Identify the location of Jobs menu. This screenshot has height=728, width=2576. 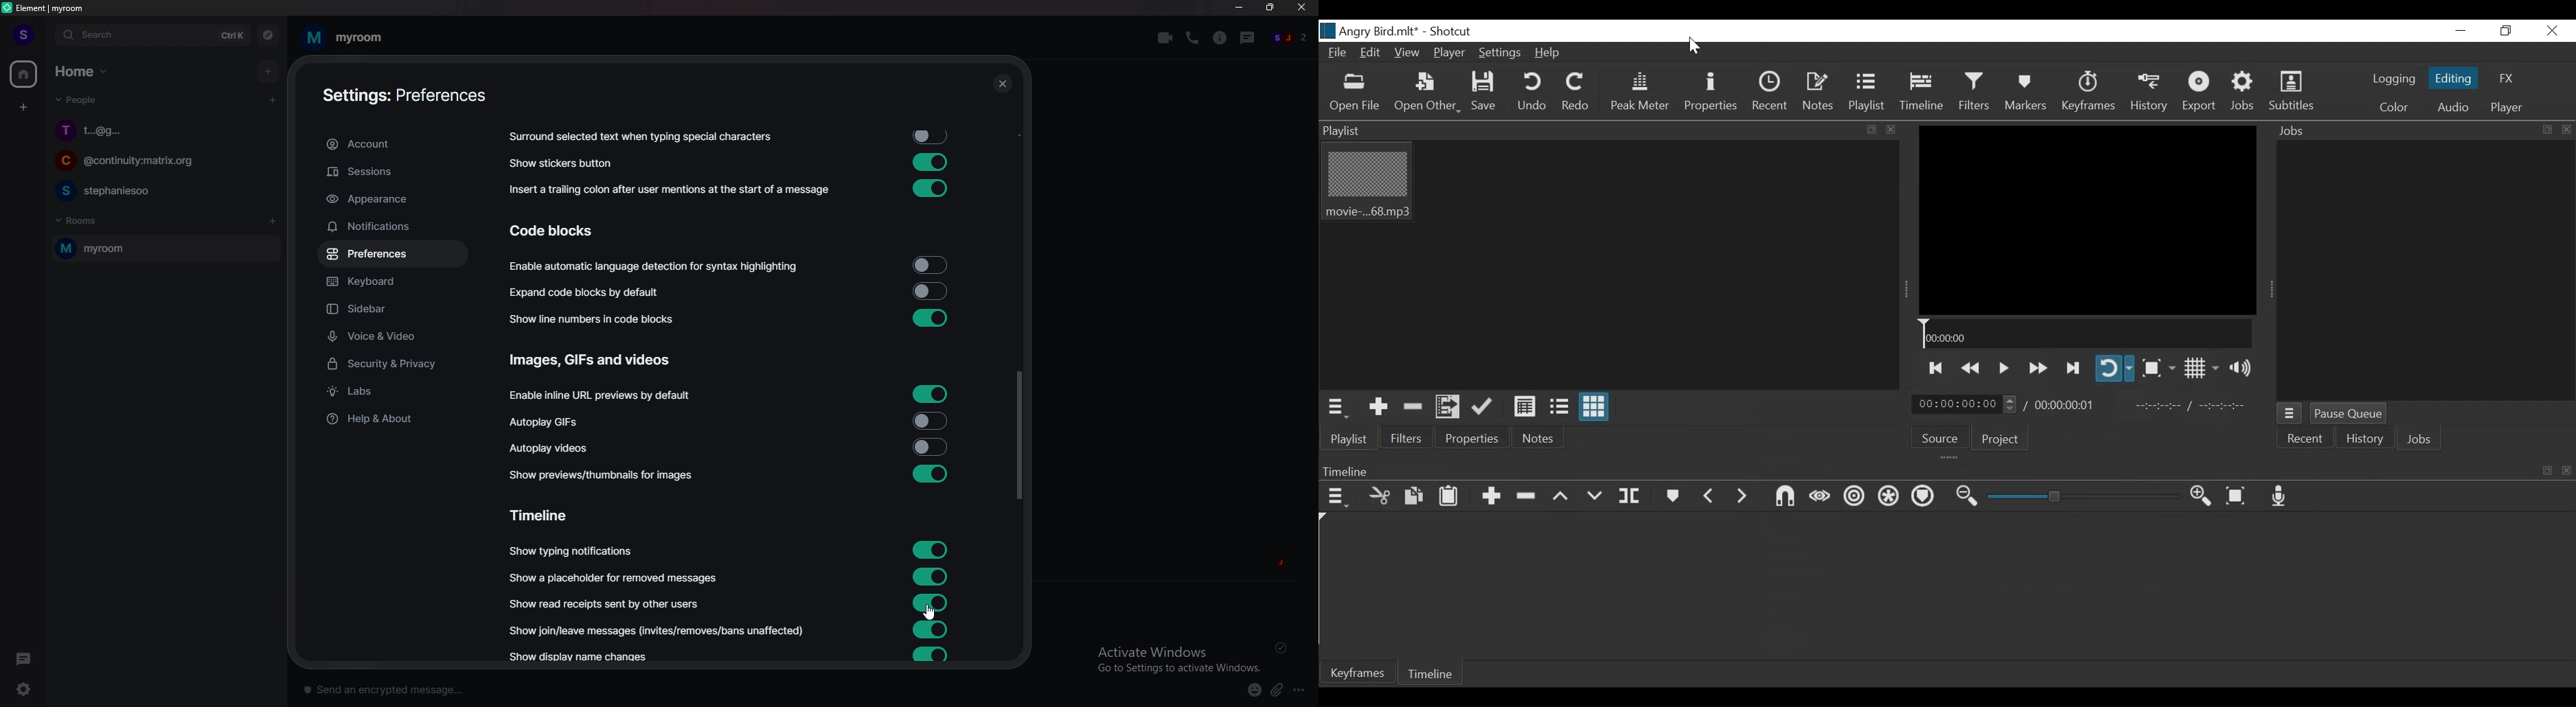
(2290, 414).